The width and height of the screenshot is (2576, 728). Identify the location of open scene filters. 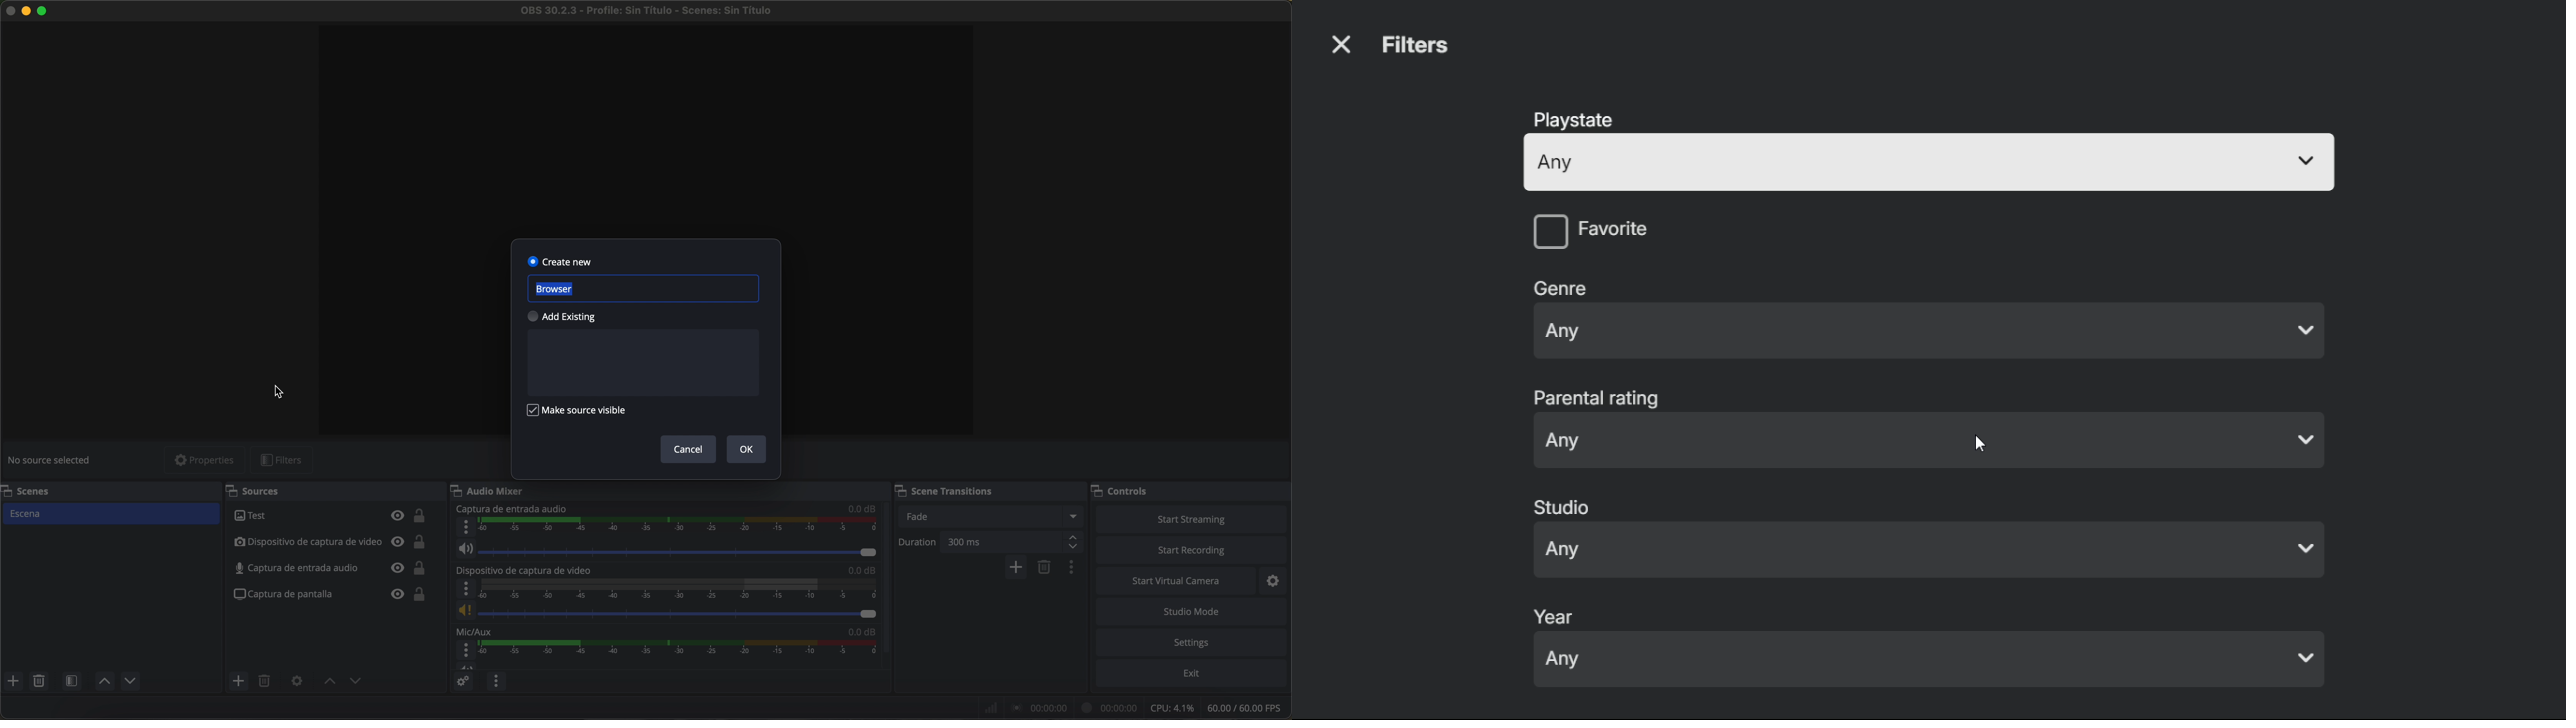
(71, 680).